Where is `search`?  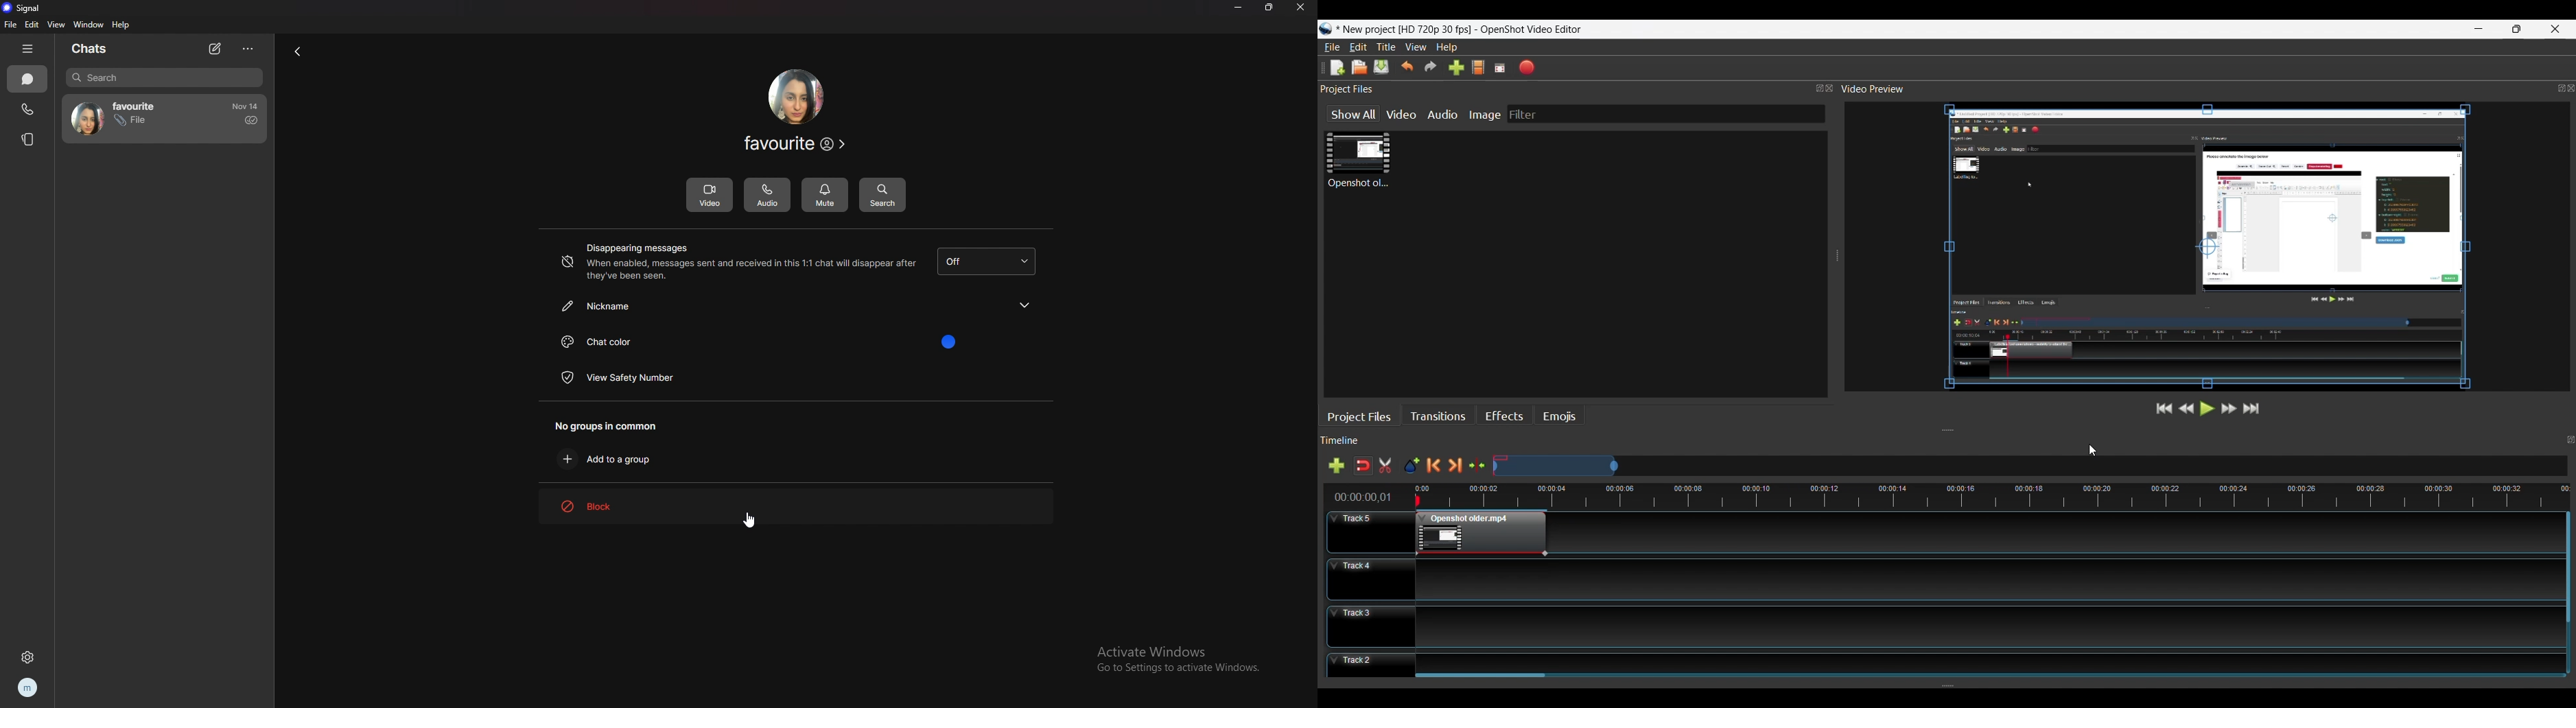
search is located at coordinates (165, 78).